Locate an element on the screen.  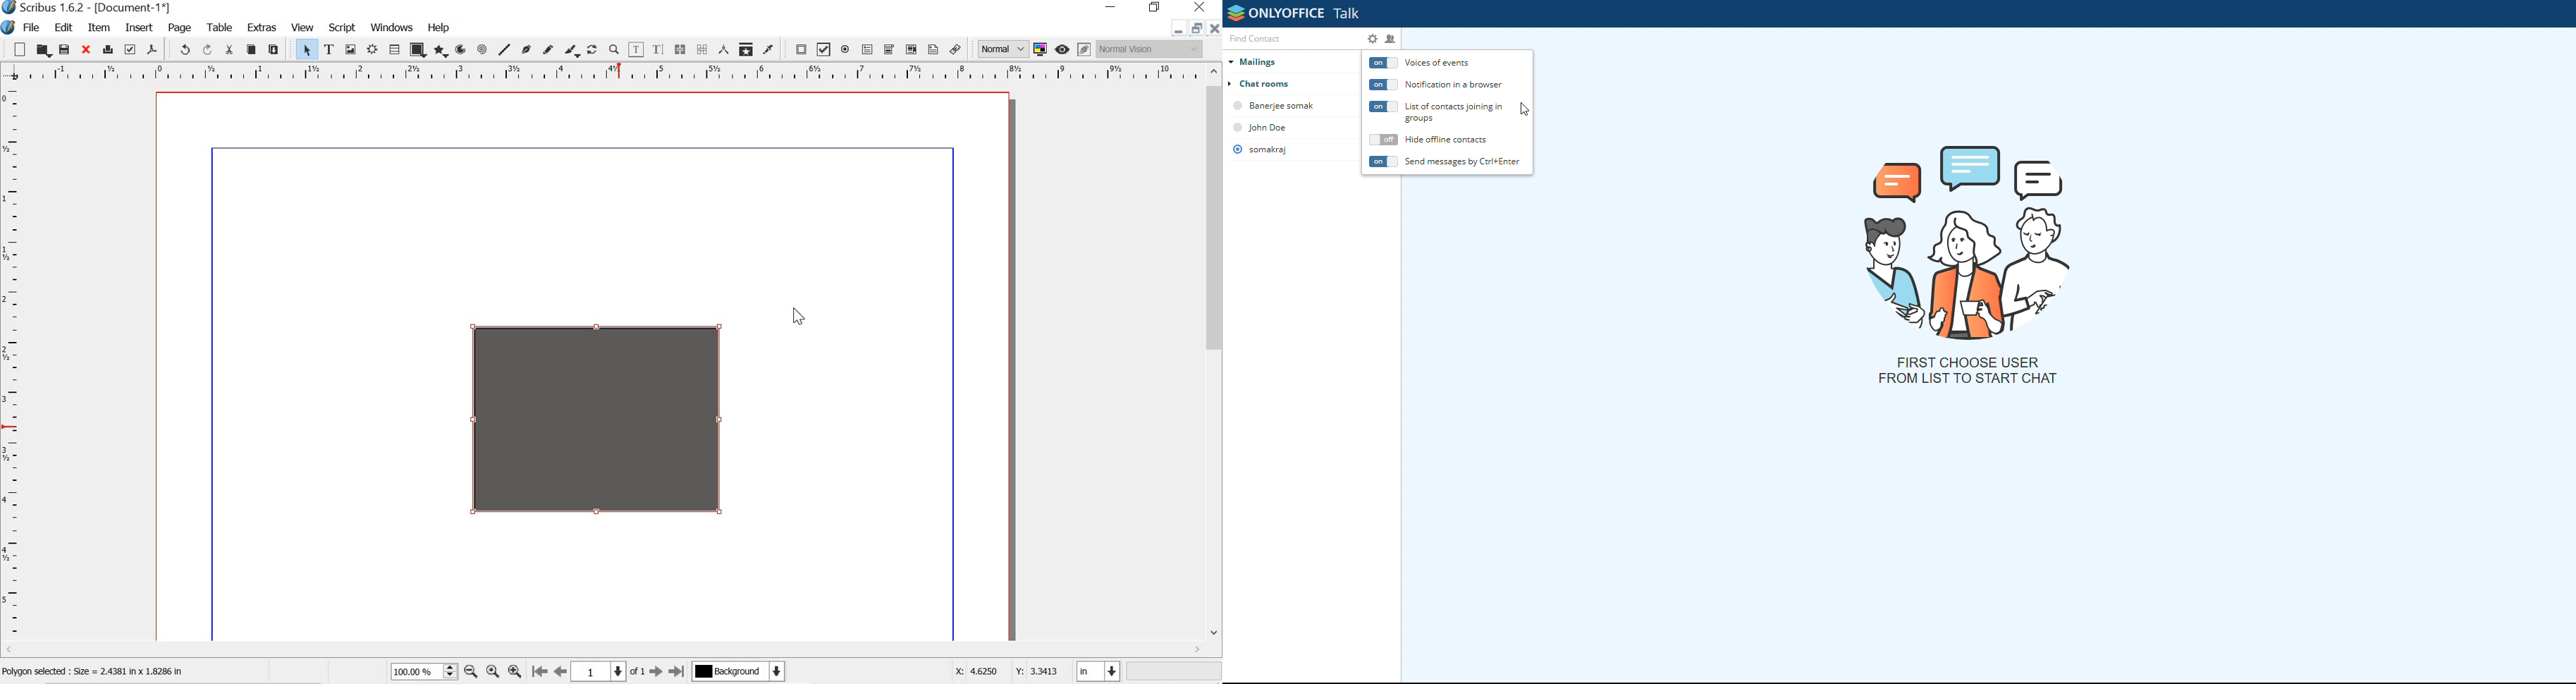
go to next page is located at coordinates (656, 672).